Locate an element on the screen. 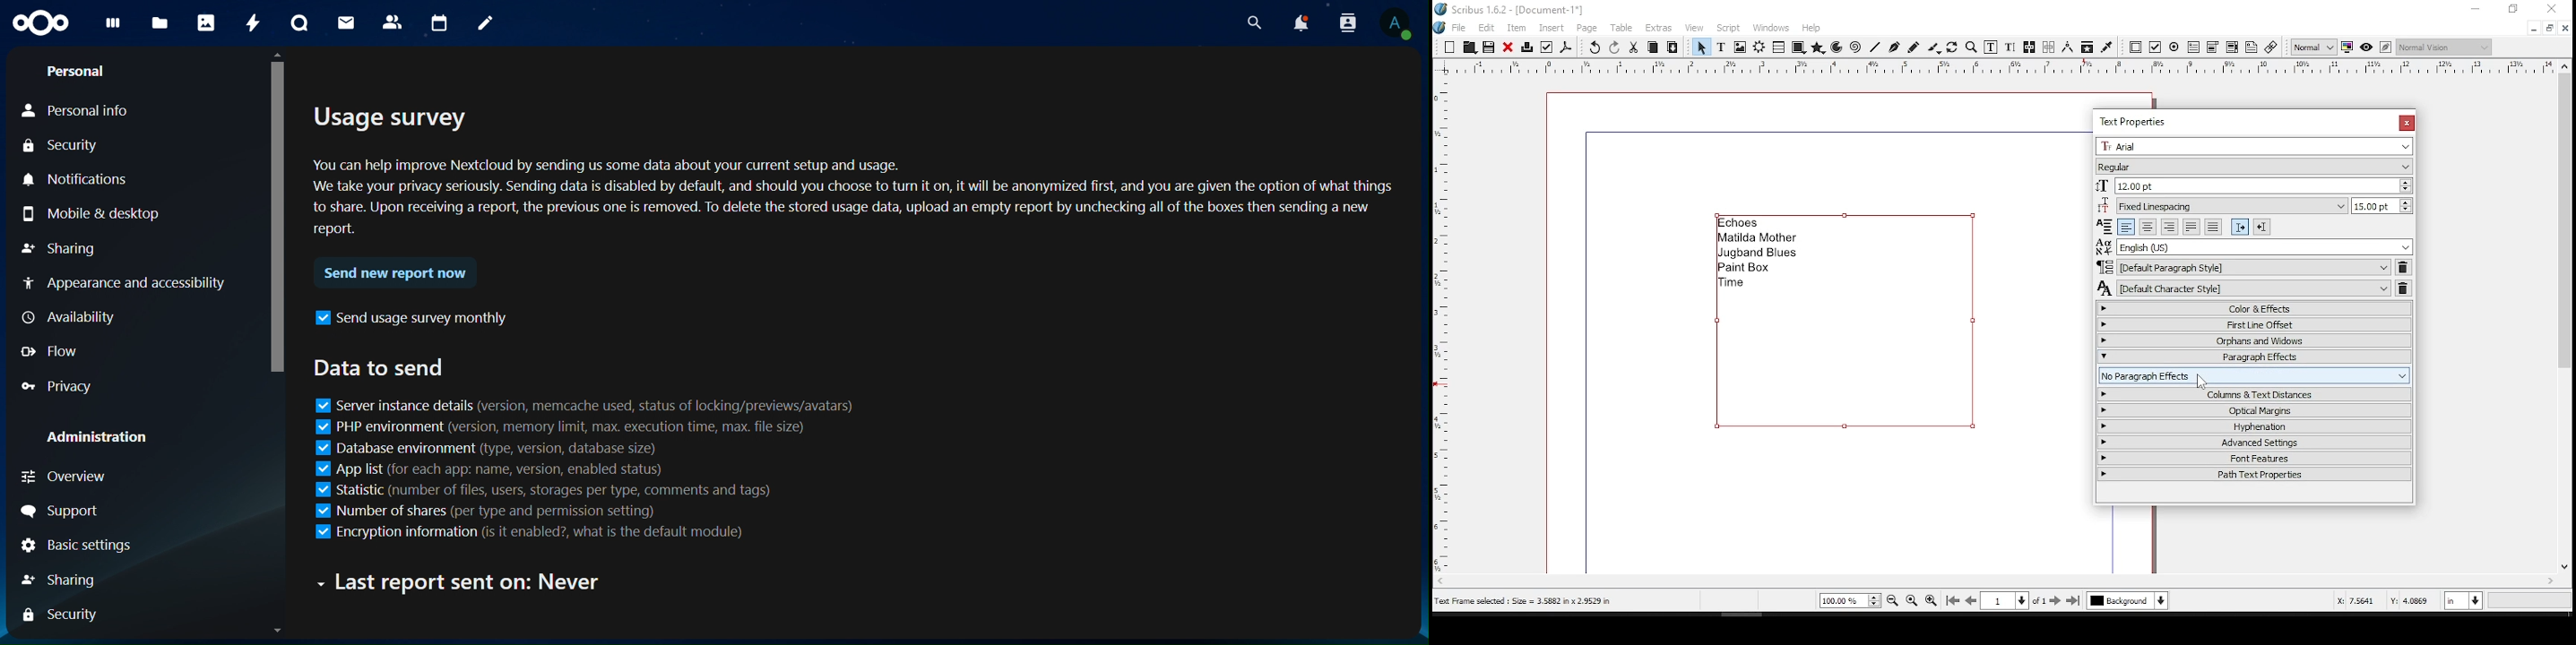 Image resolution: width=2576 pixels, height=672 pixels. restore is located at coordinates (2548, 28).